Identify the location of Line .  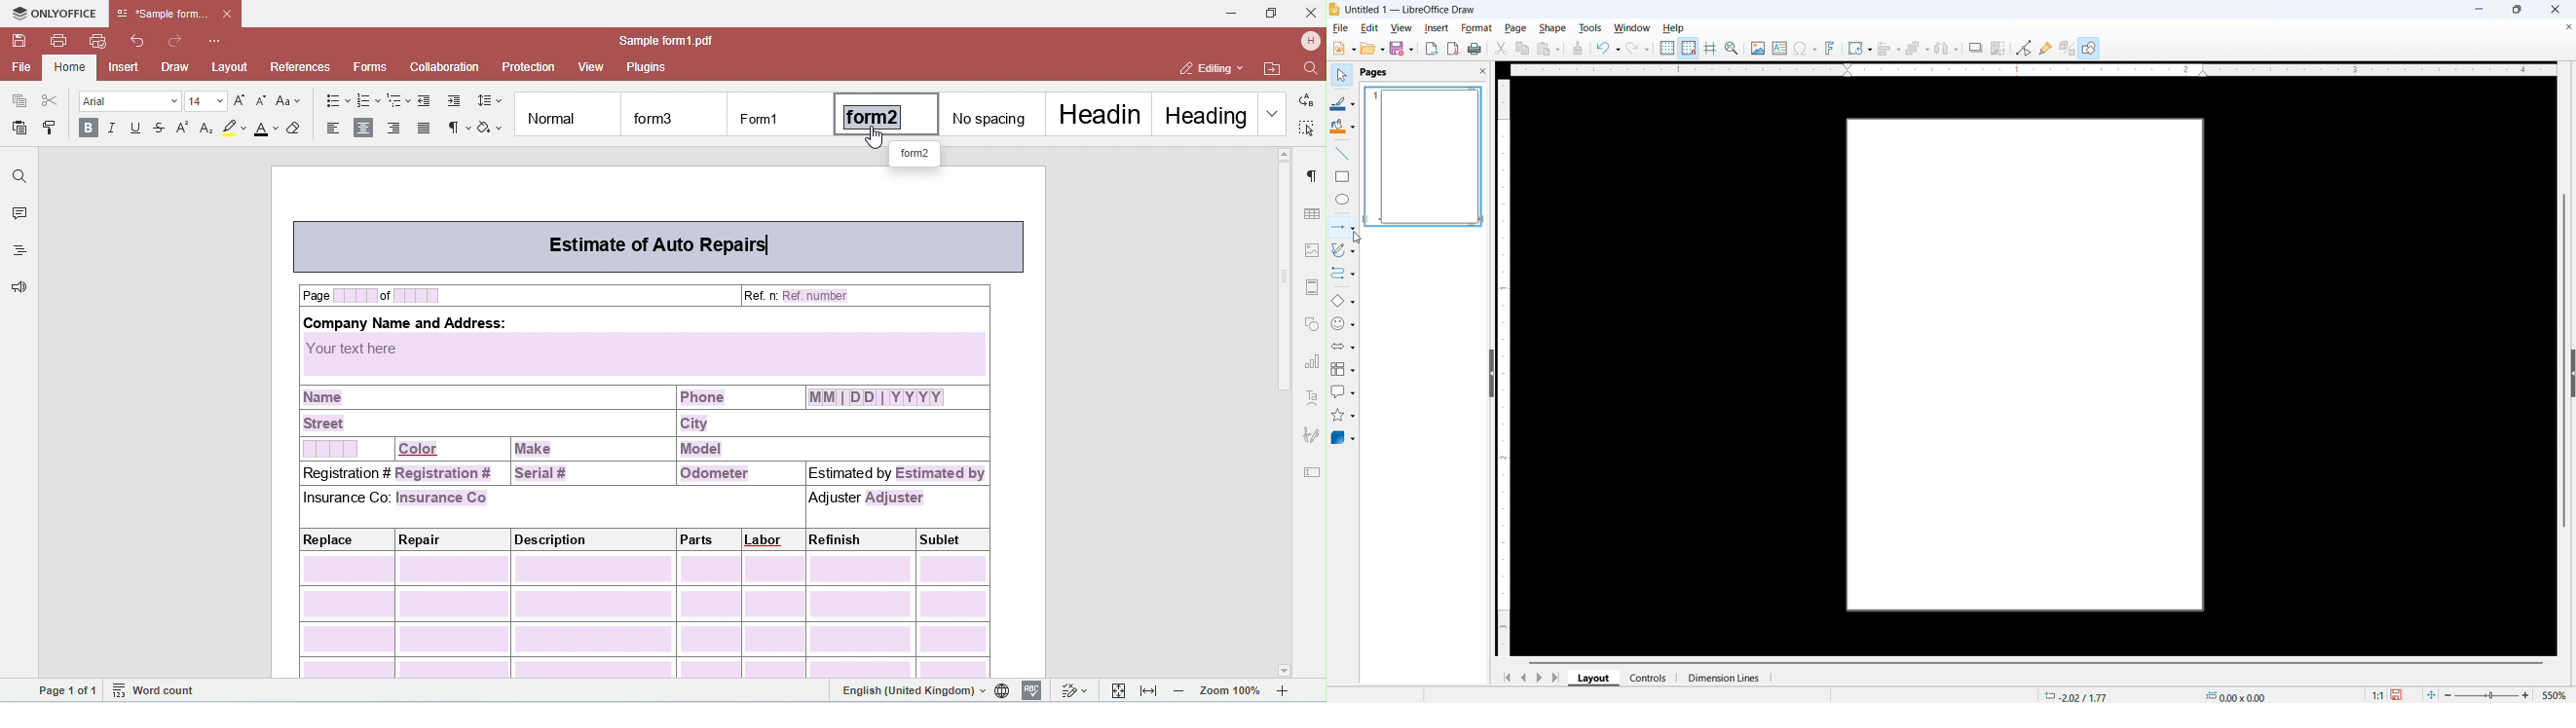
(1343, 154).